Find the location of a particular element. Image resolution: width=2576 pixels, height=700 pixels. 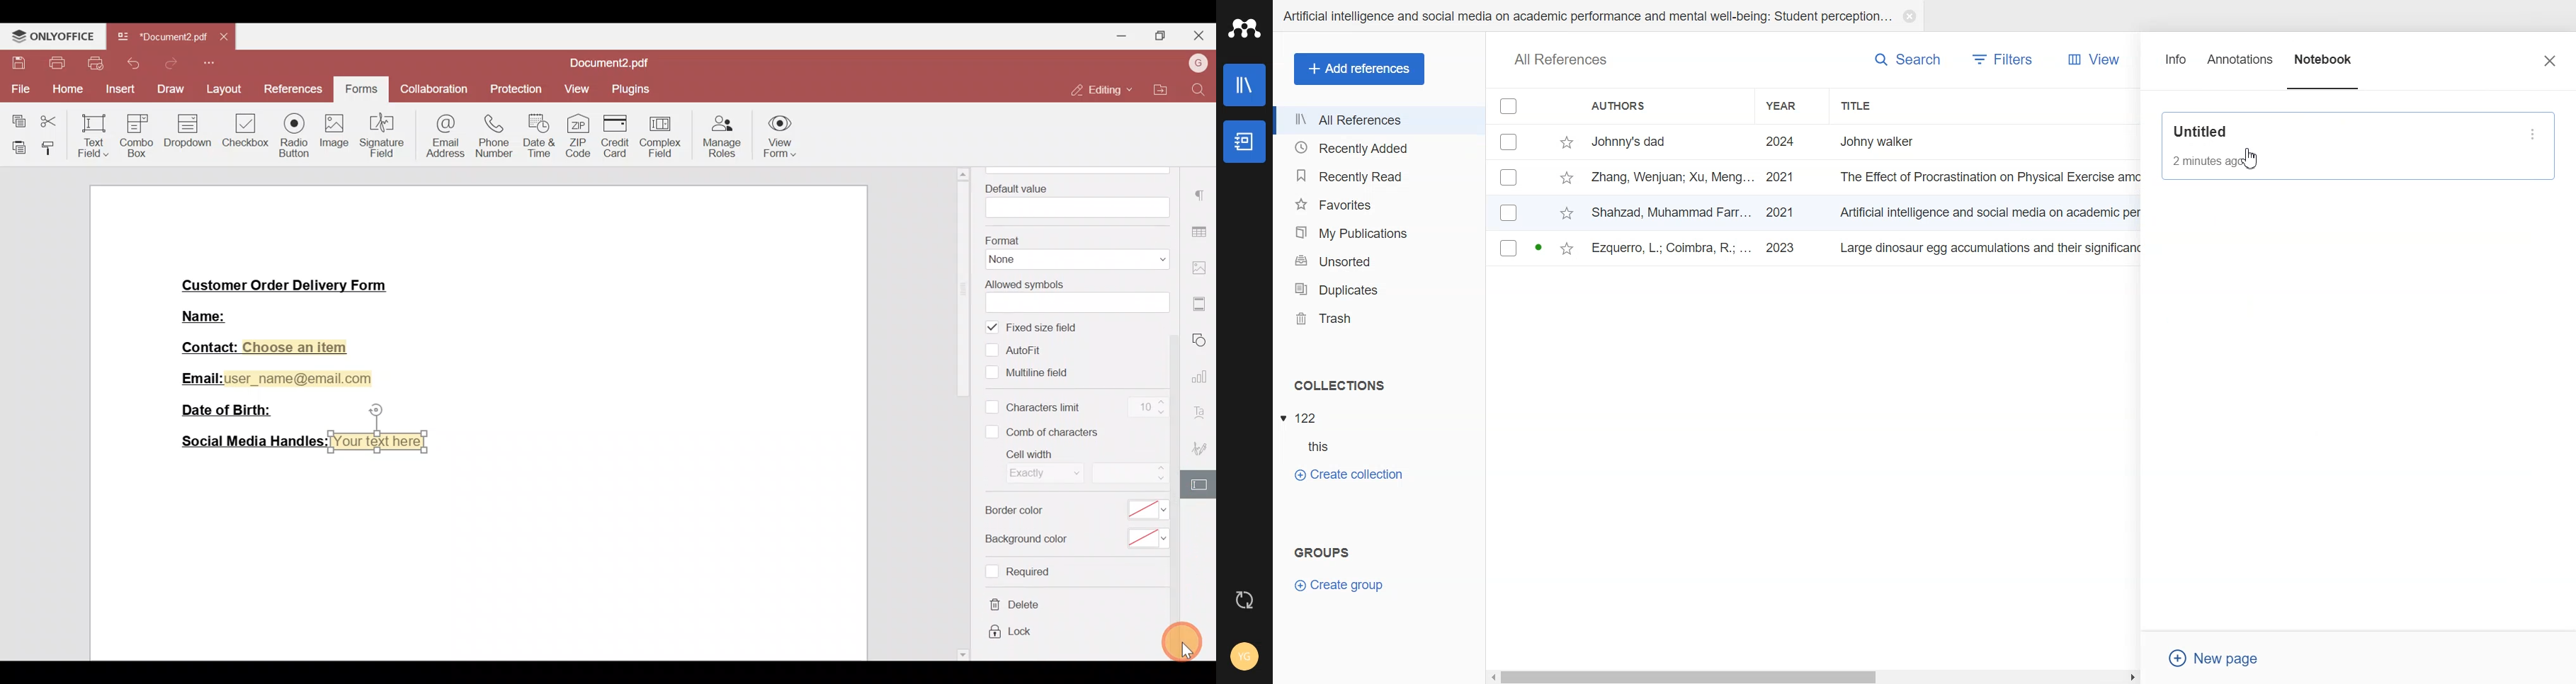

Checkbox is located at coordinates (1509, 177).